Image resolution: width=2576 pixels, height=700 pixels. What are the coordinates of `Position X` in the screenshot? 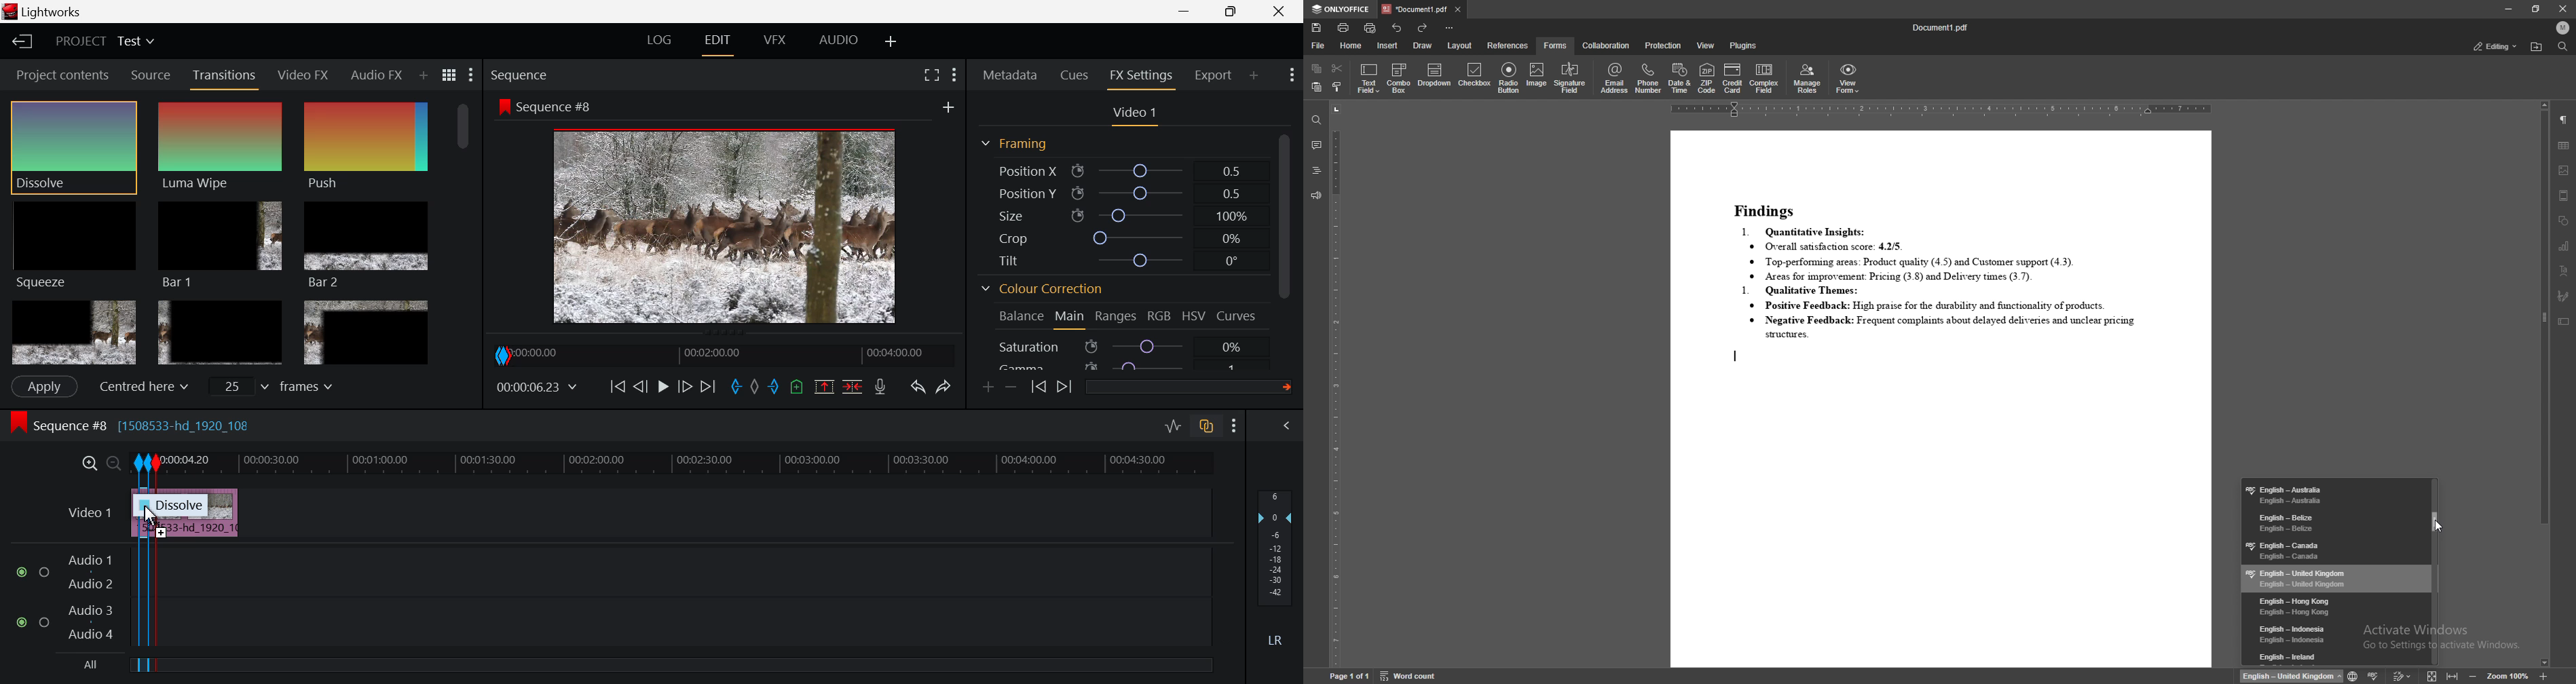 It's located at (1123, 170).